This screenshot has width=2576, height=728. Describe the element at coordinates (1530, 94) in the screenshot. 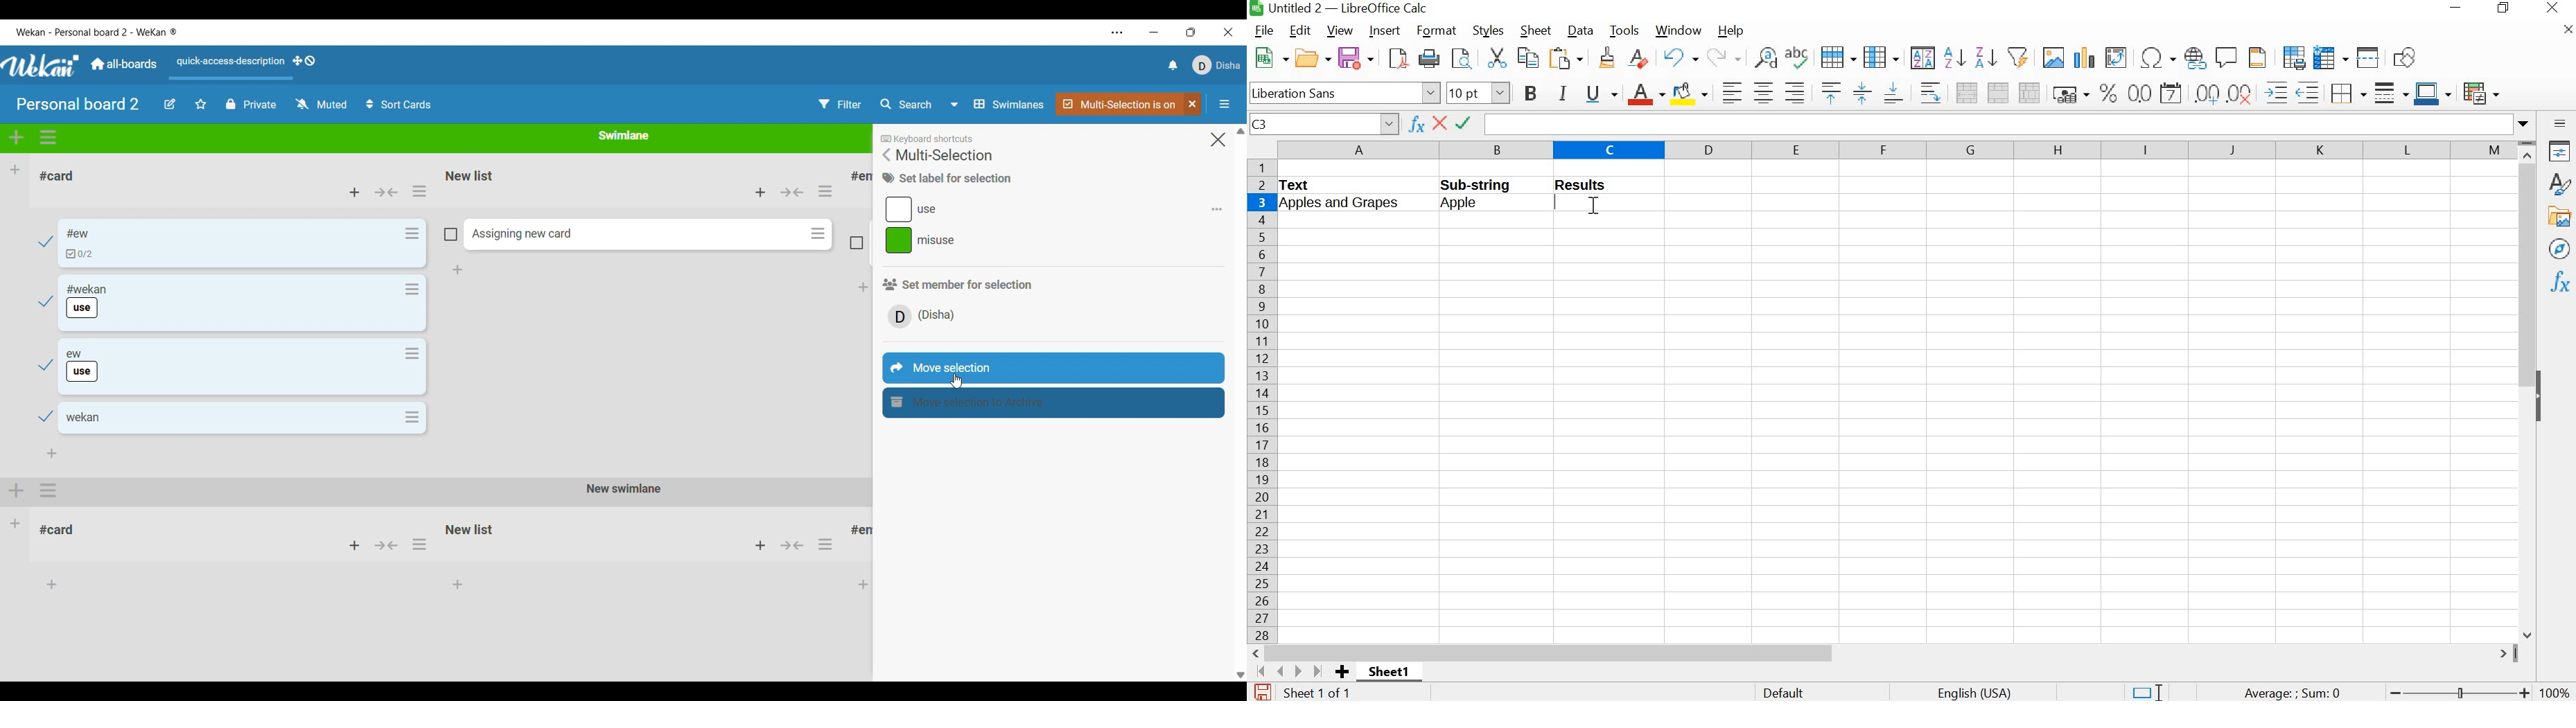

I see `bold` at that location.